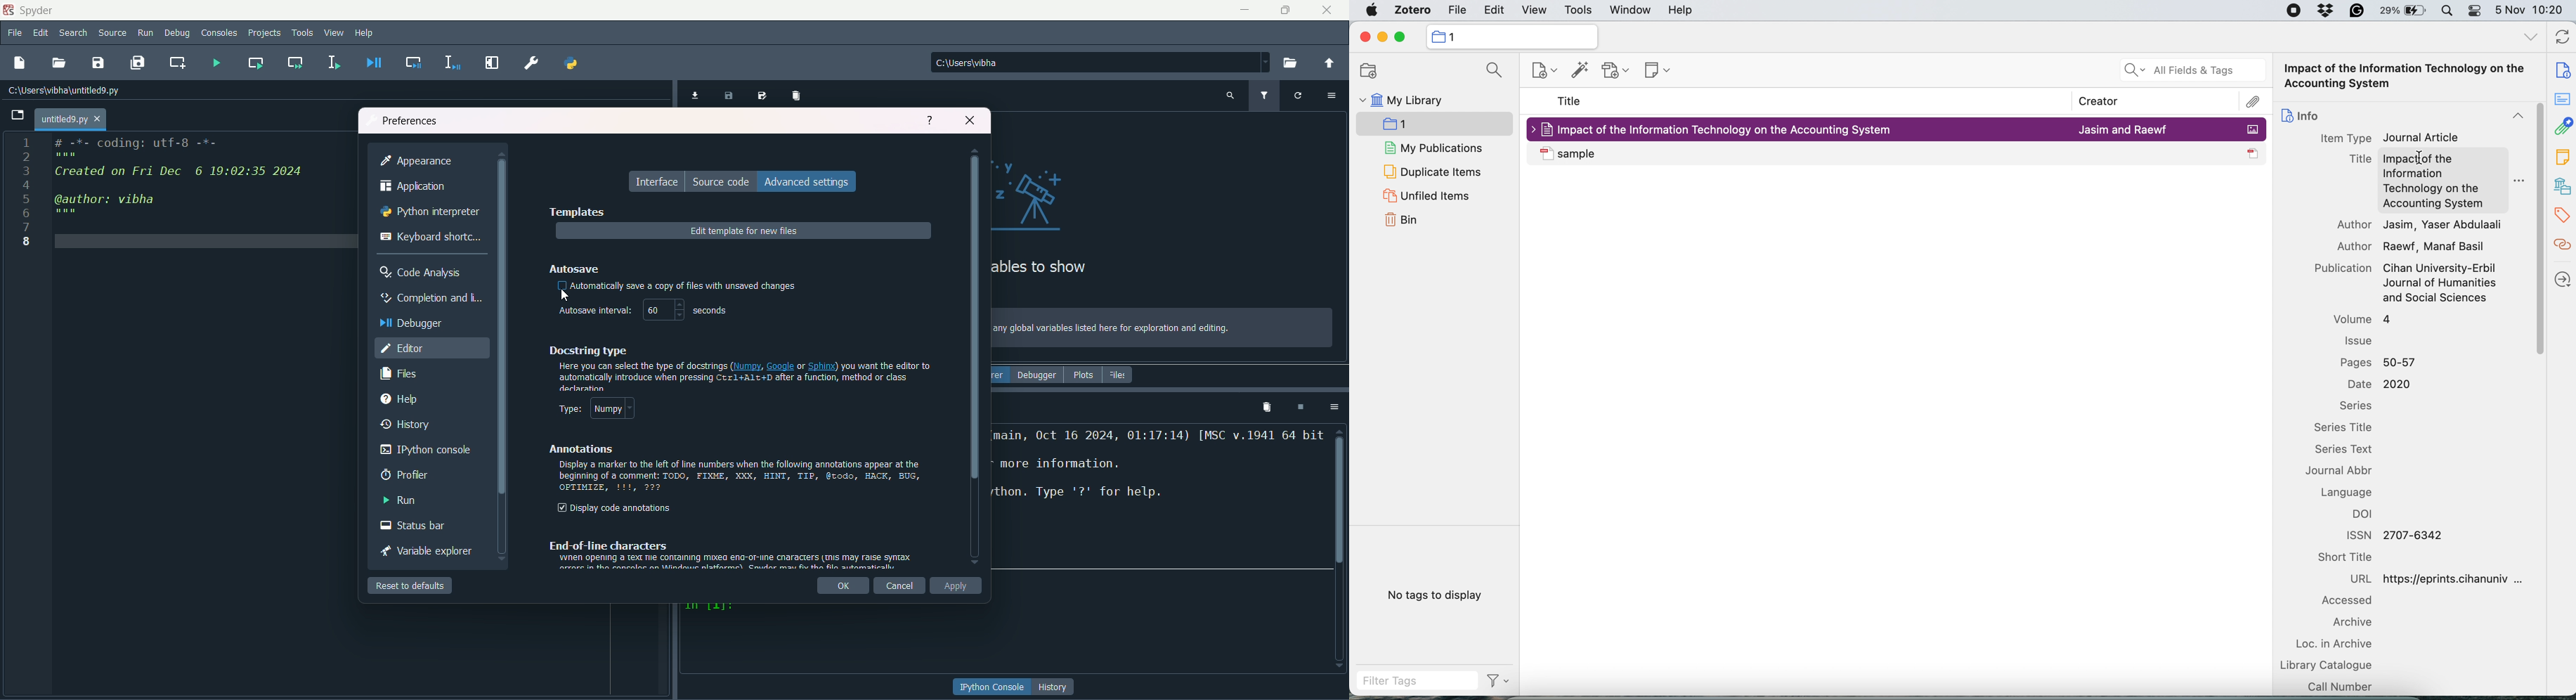 Image resolution: width=2576 pixels, height=700 pixels. What do you see at coordinates (137, 63) in the screenshot?
I see `save all` at bounding box center [137, 63].